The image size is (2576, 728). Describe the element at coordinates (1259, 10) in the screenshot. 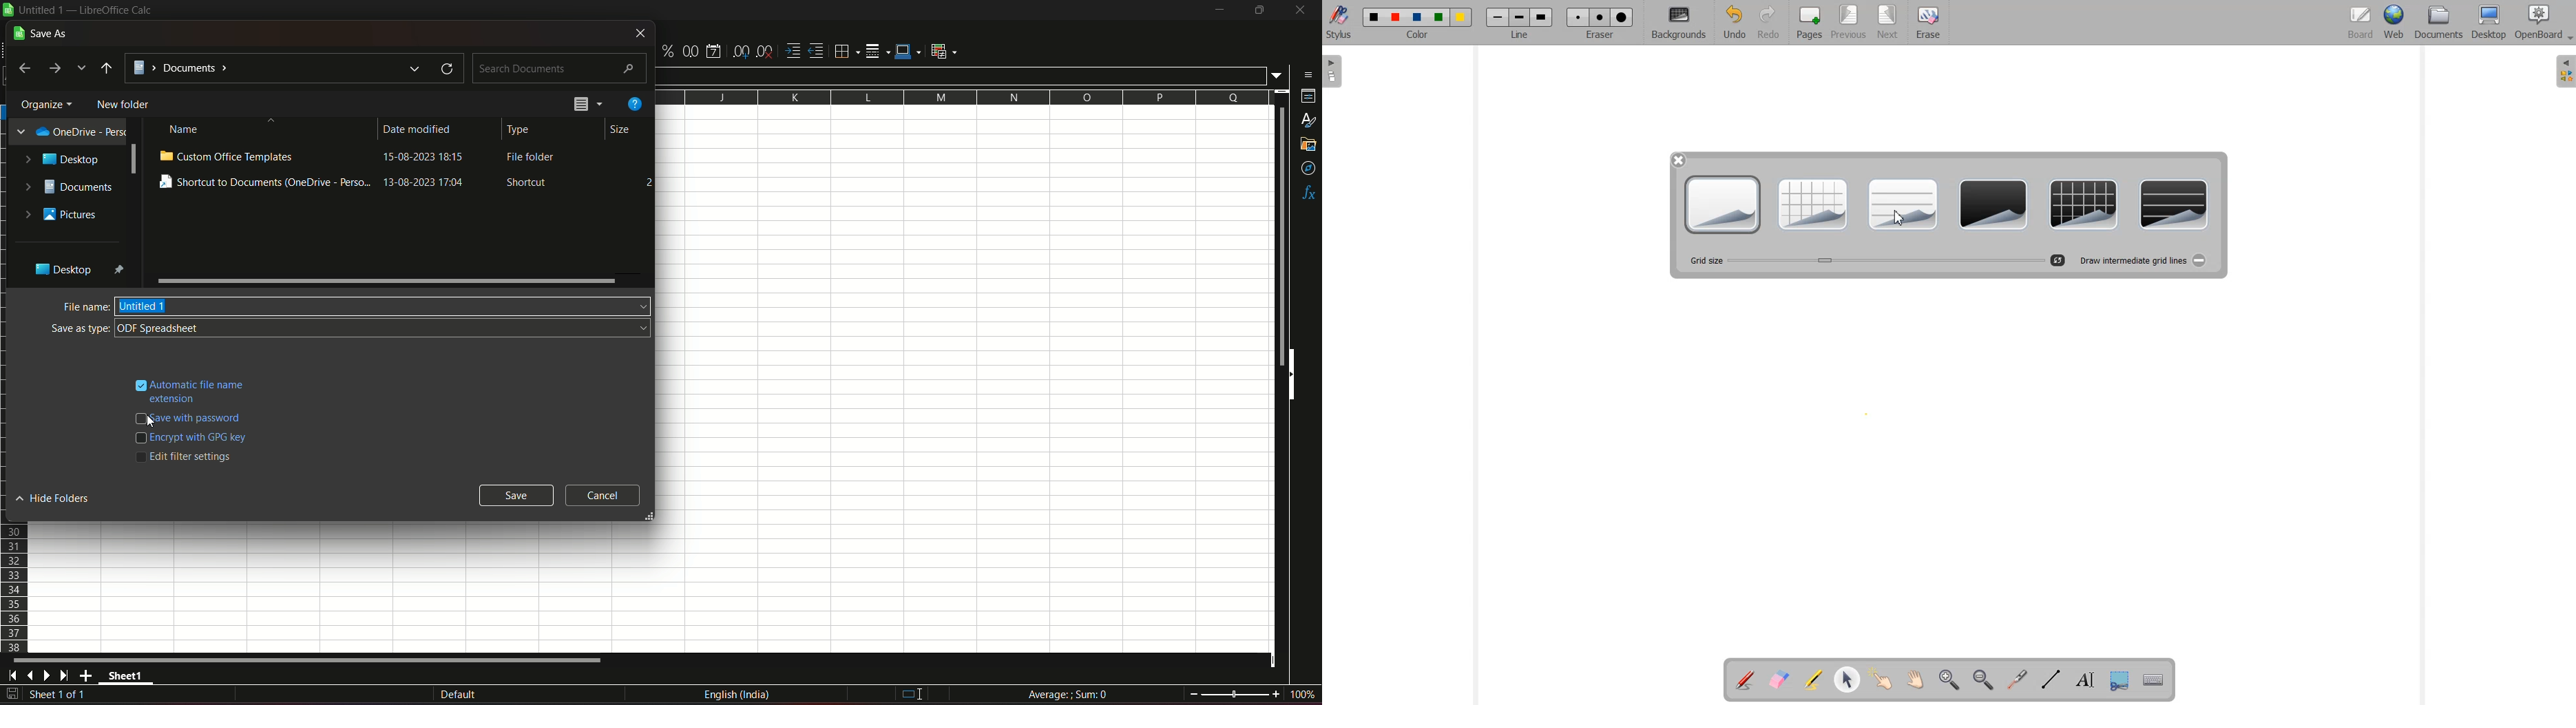

I see `maximize` at that location.